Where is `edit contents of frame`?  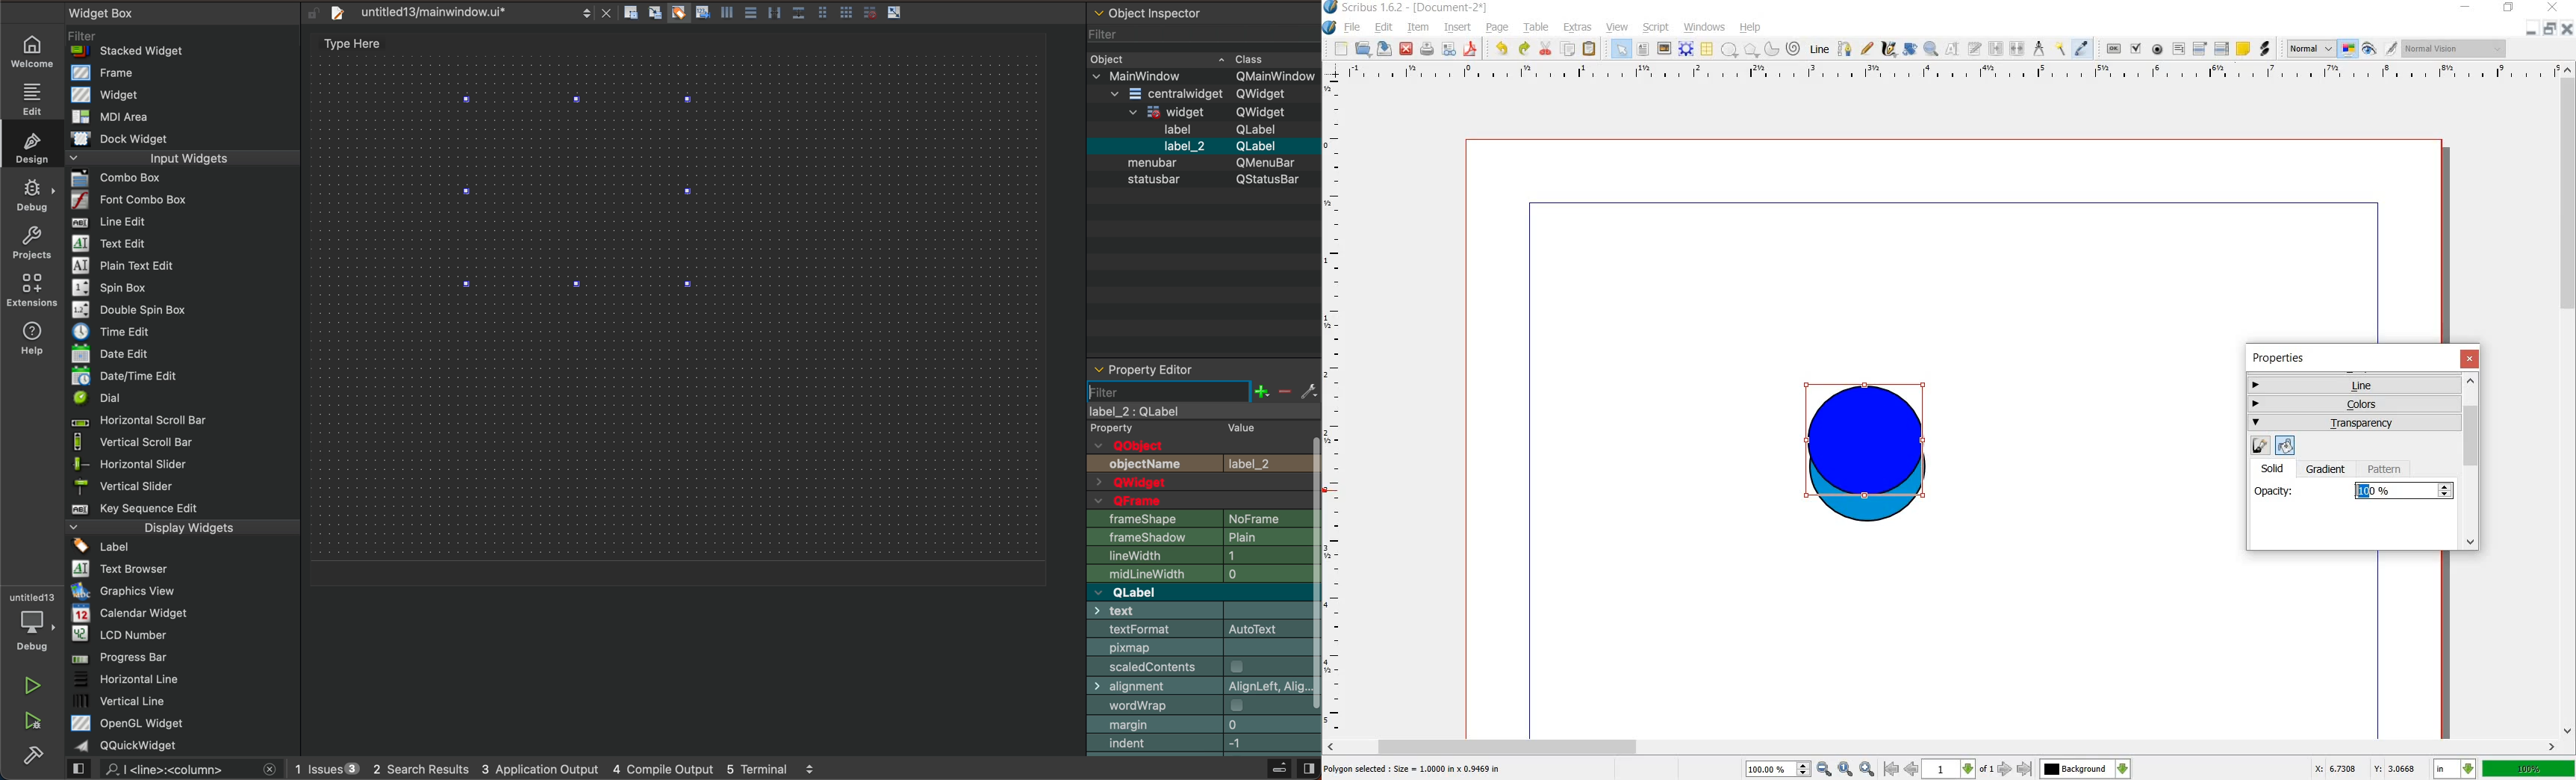 edit contents of frame is located at coordinates (1951, 49).